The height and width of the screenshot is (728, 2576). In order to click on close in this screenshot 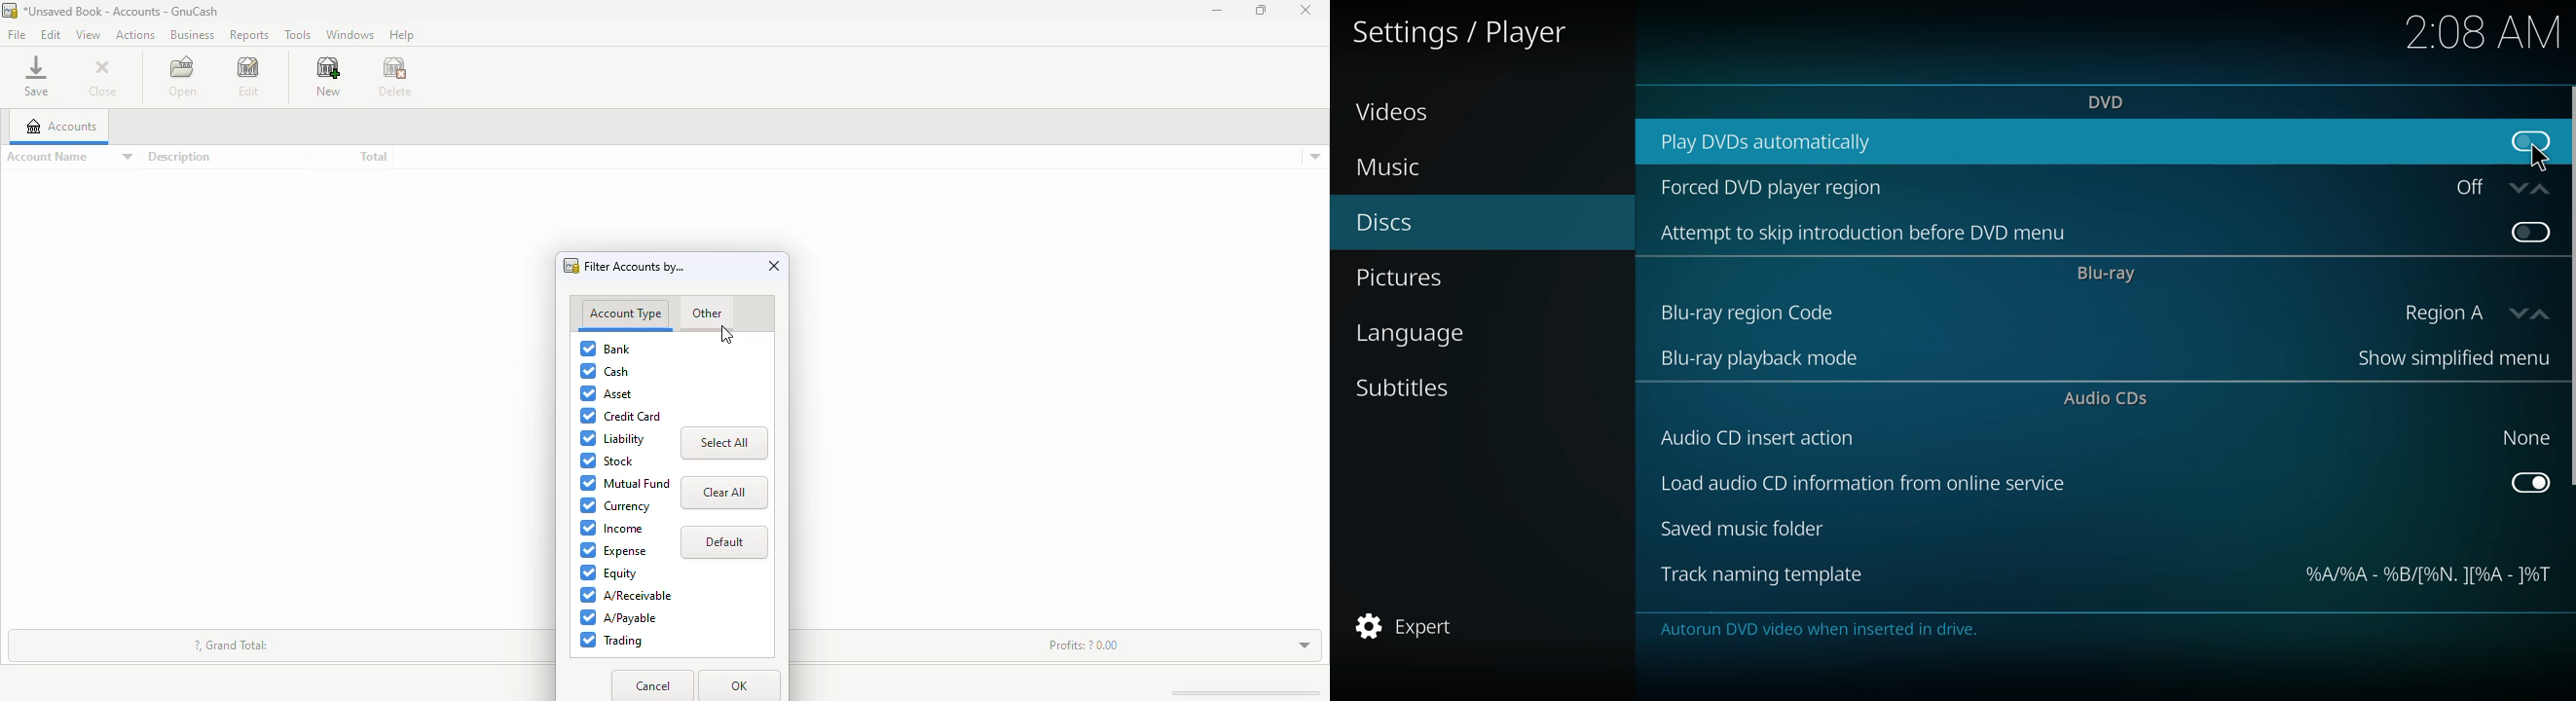, I will do `click(105, 77)`.